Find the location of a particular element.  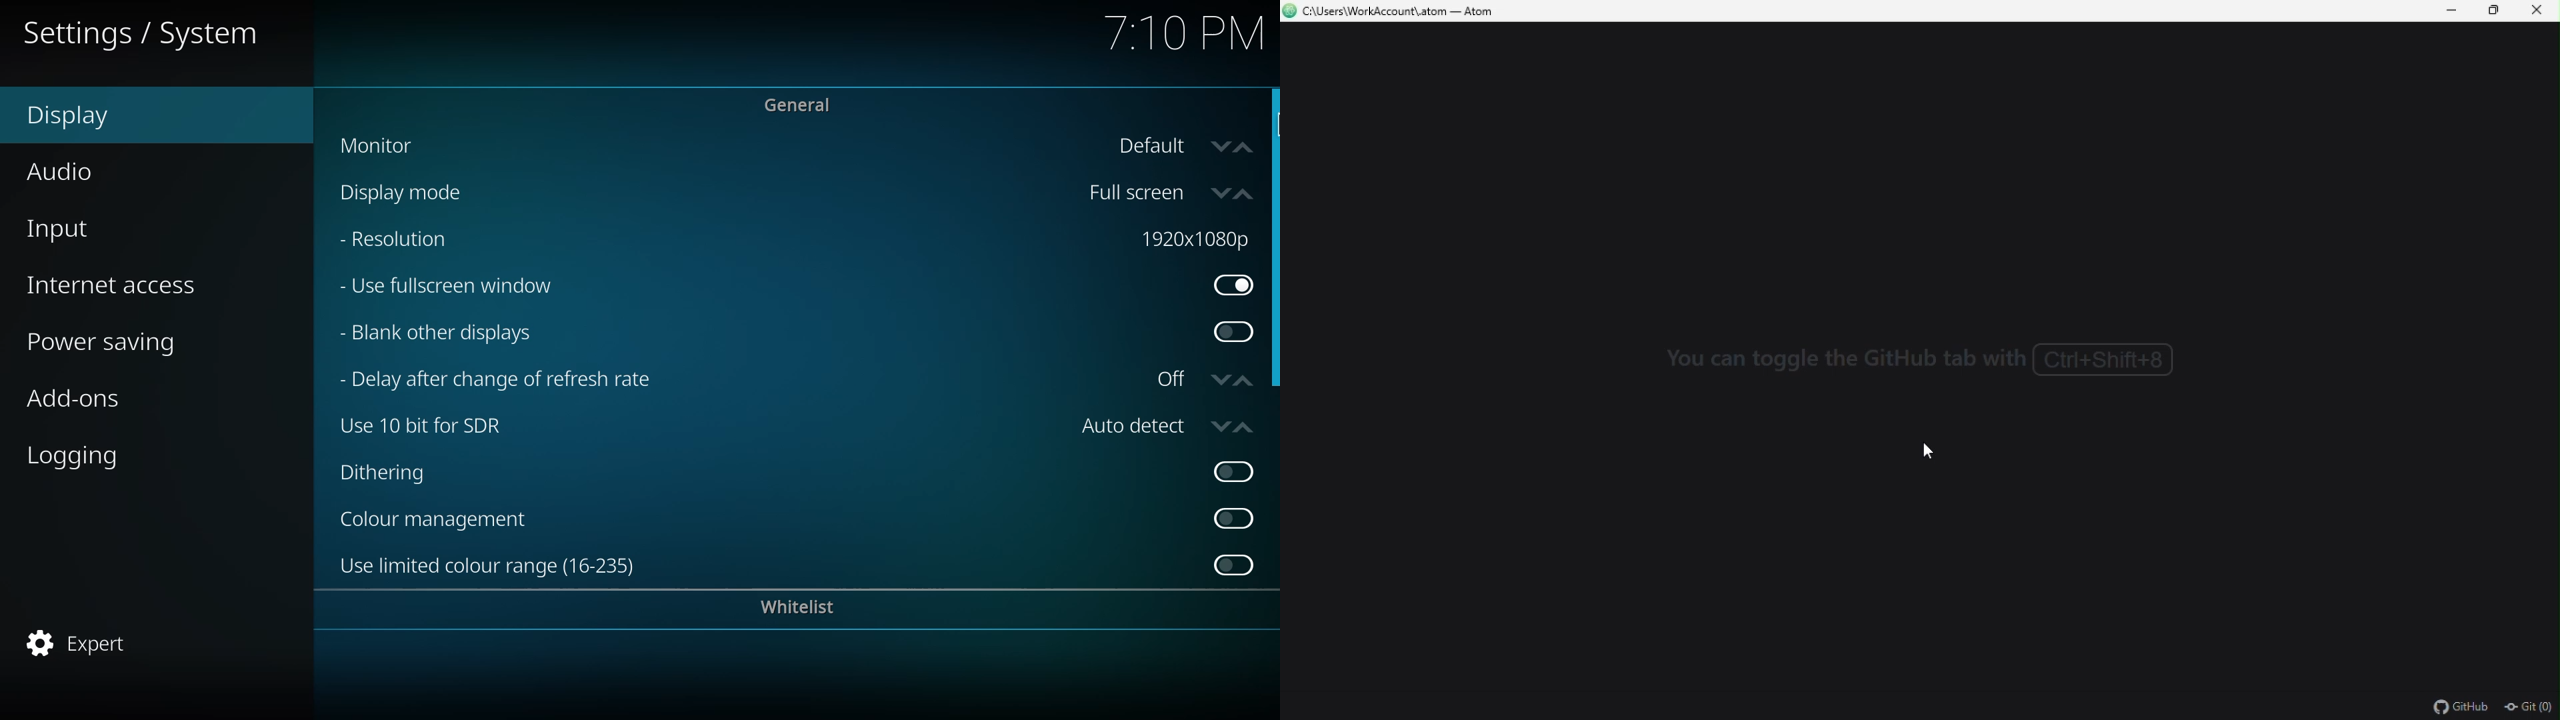

blank other displays is located at coordinates (441, 334).